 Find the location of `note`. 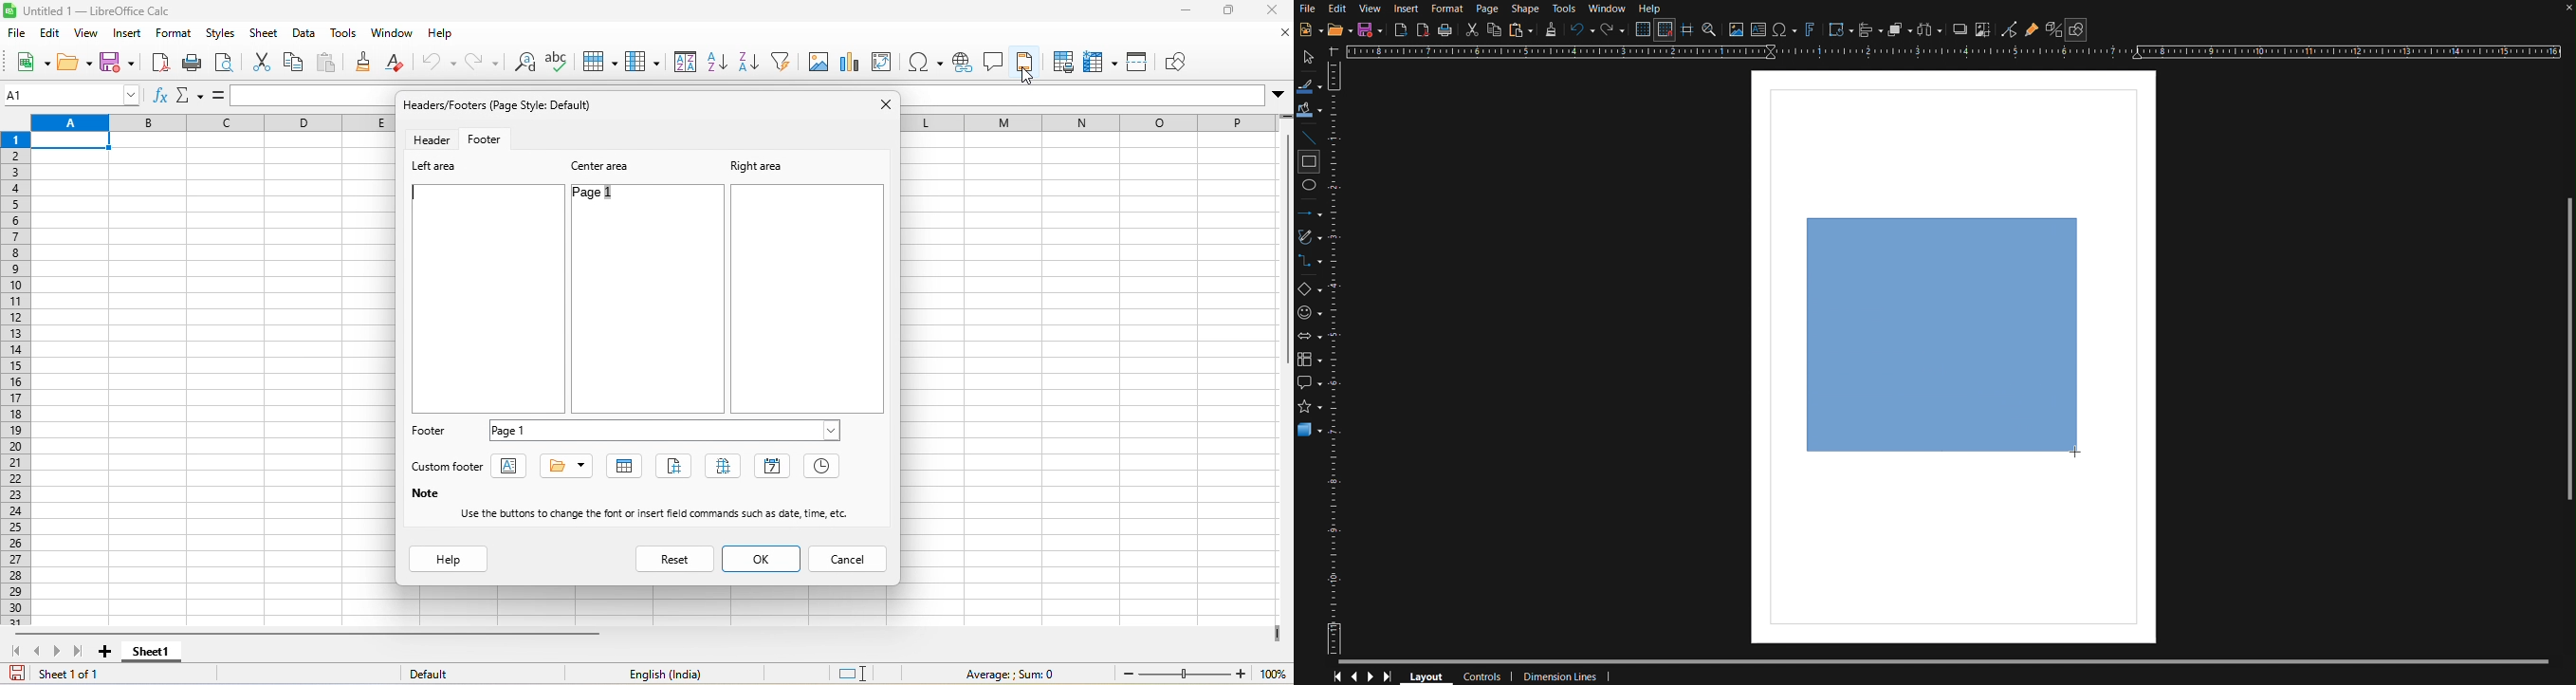

note is located at coordinates (424, 494).